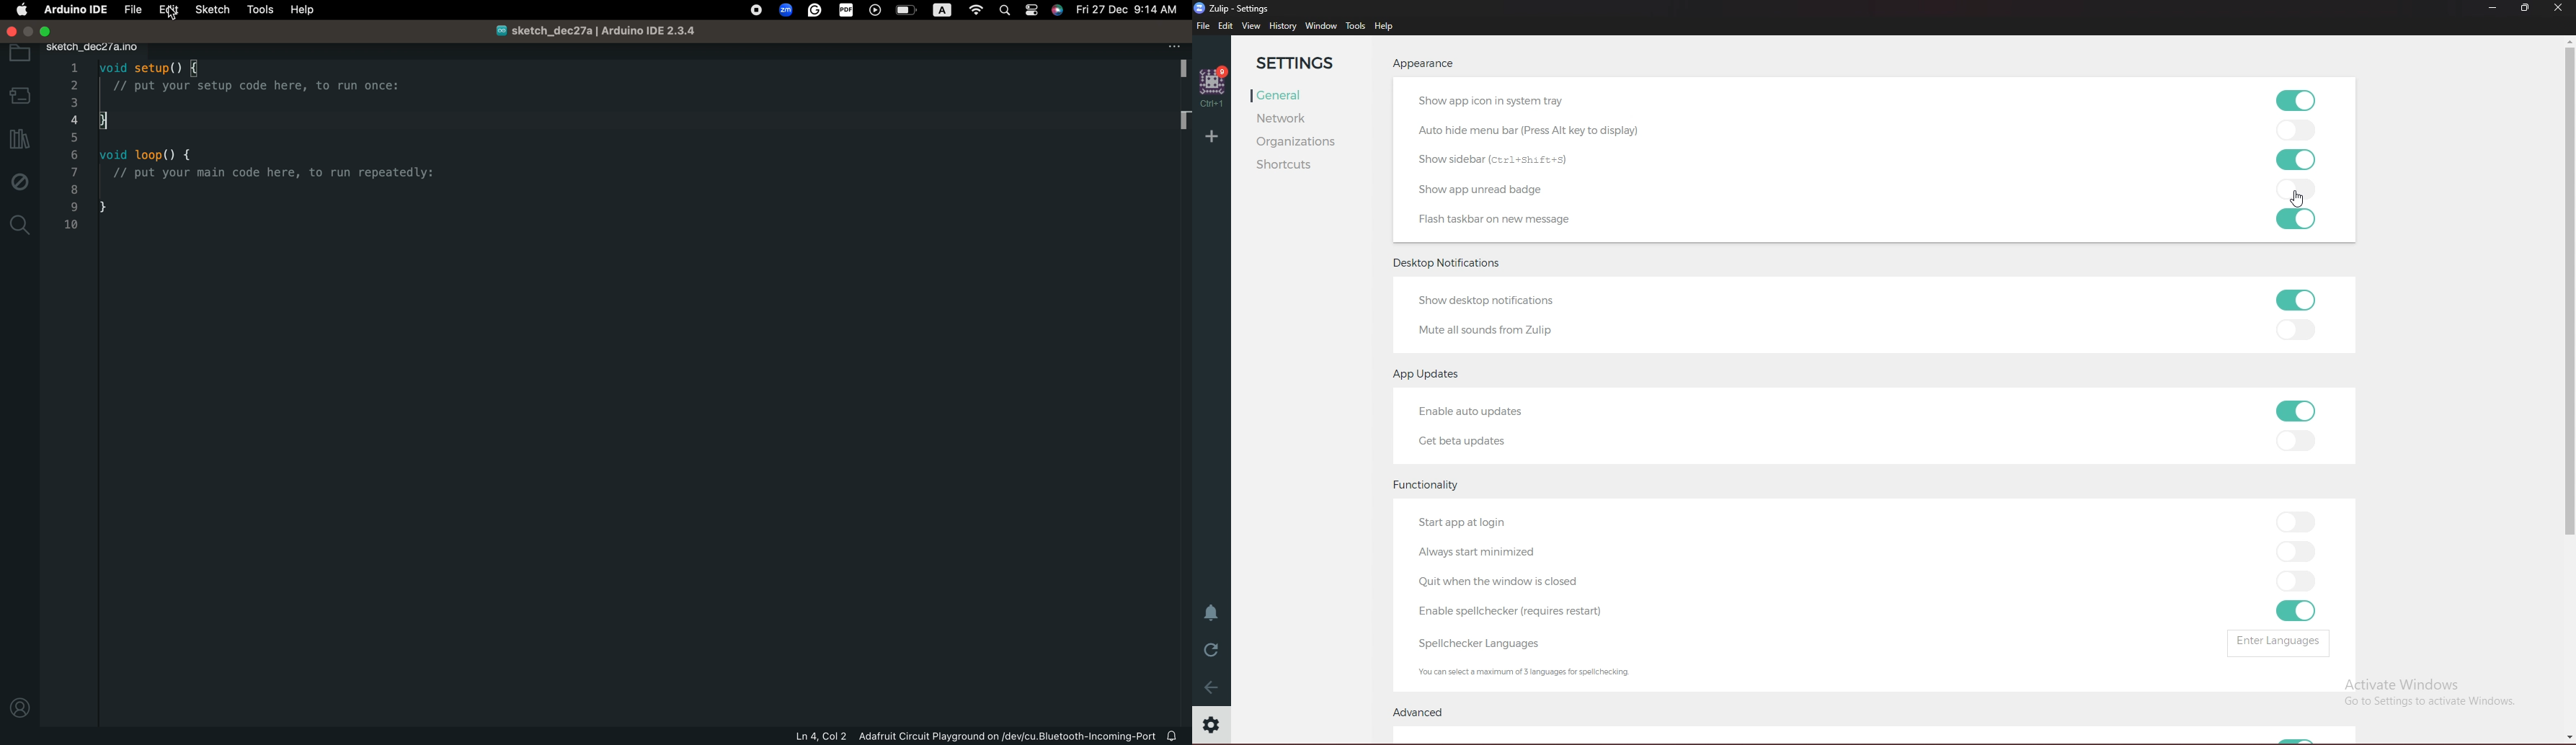 This screenshot has width=2576, height=756. Describe the element at coordinates (1519, 612) in the screenshot. I see `enable Spell Checker` at that location.